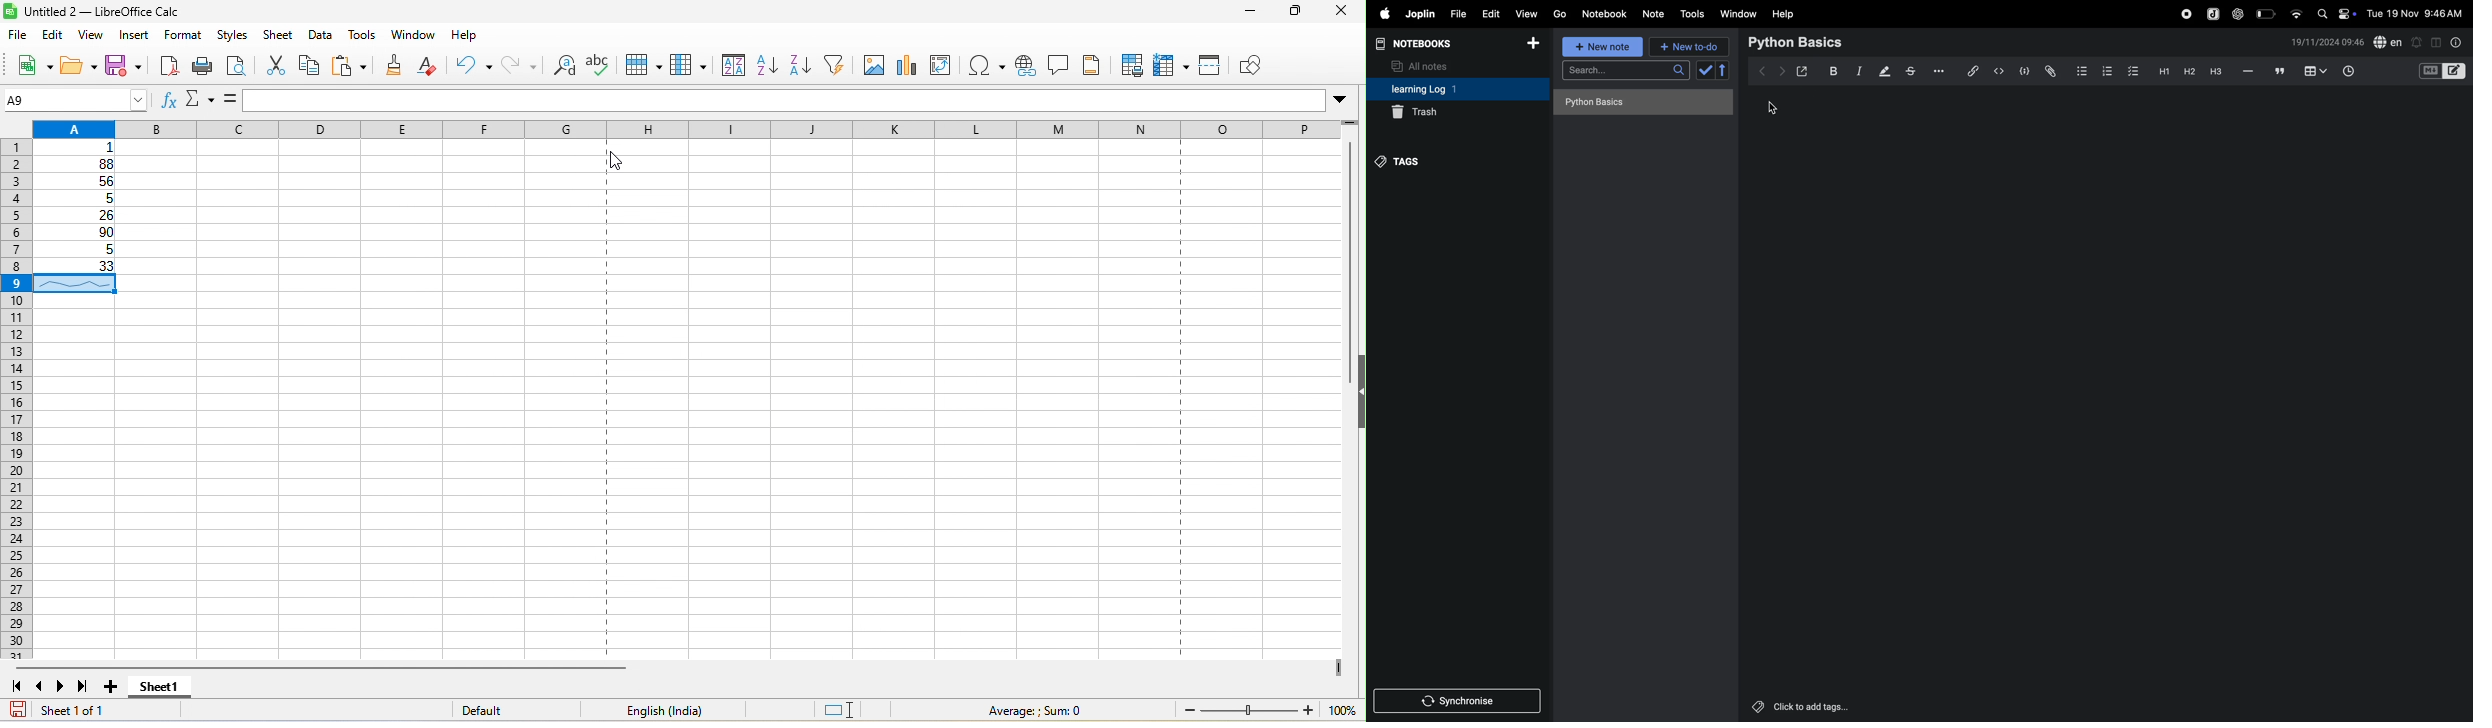  Describe the element at coordinates (1999, 71) in the screenshot. I see `insert code` at that location.